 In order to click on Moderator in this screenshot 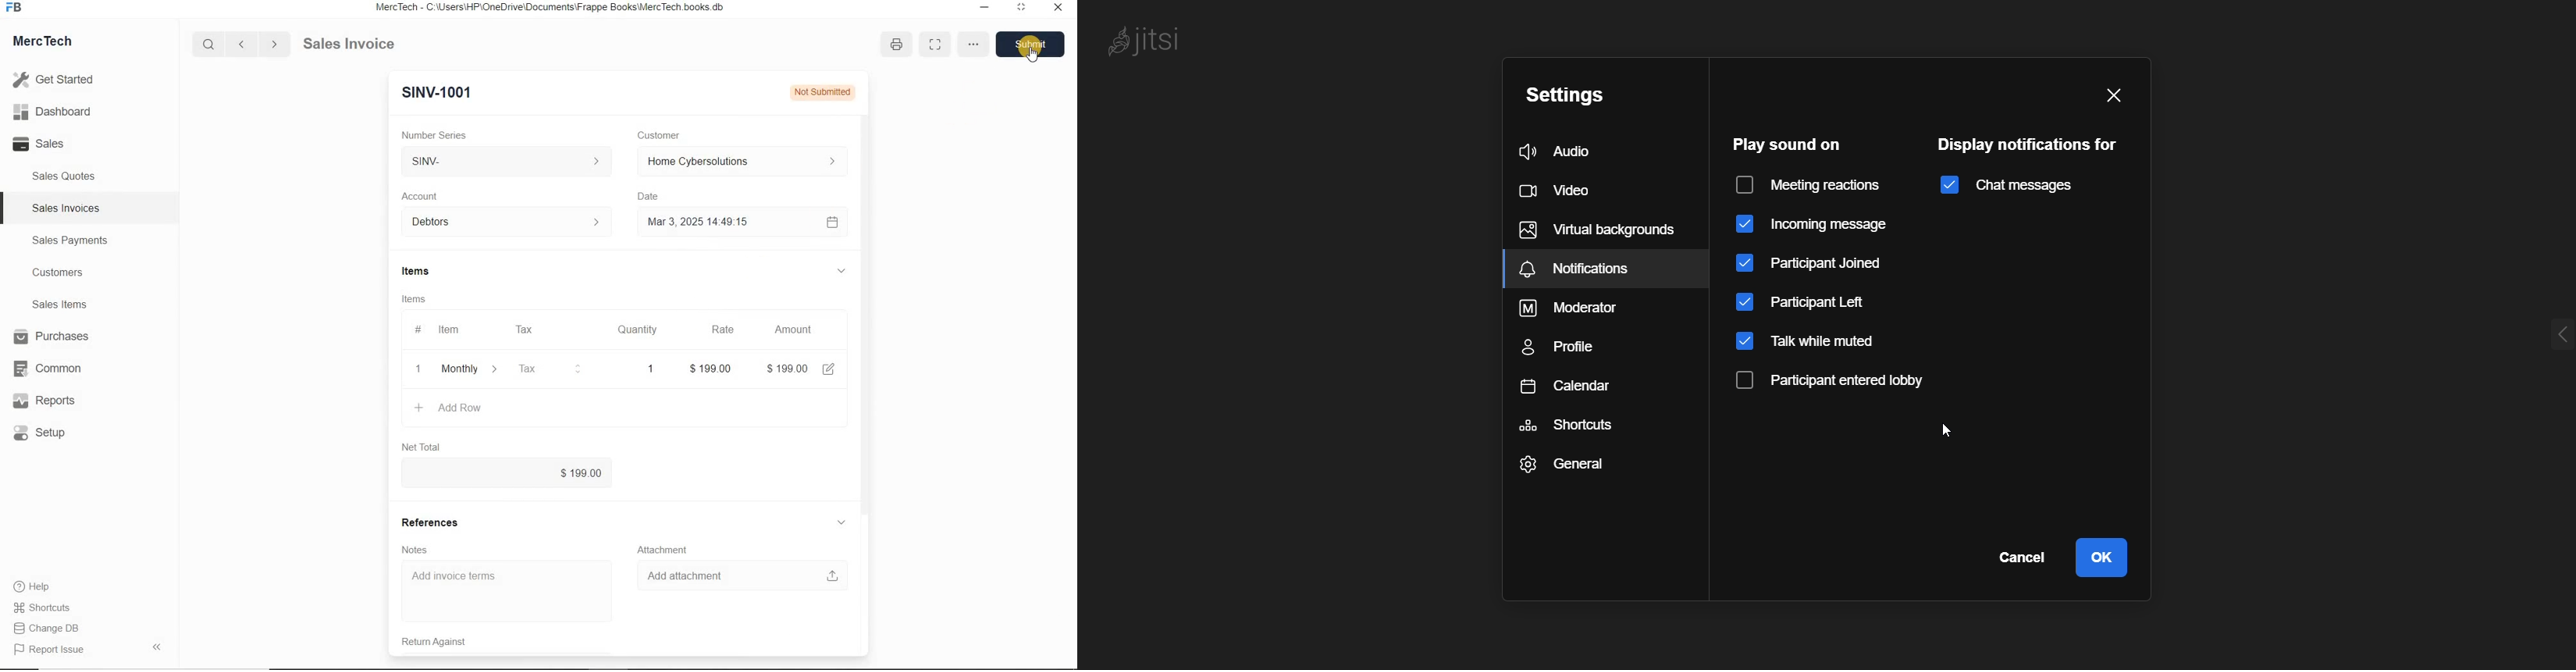, I will do `click(1581, 308)`.